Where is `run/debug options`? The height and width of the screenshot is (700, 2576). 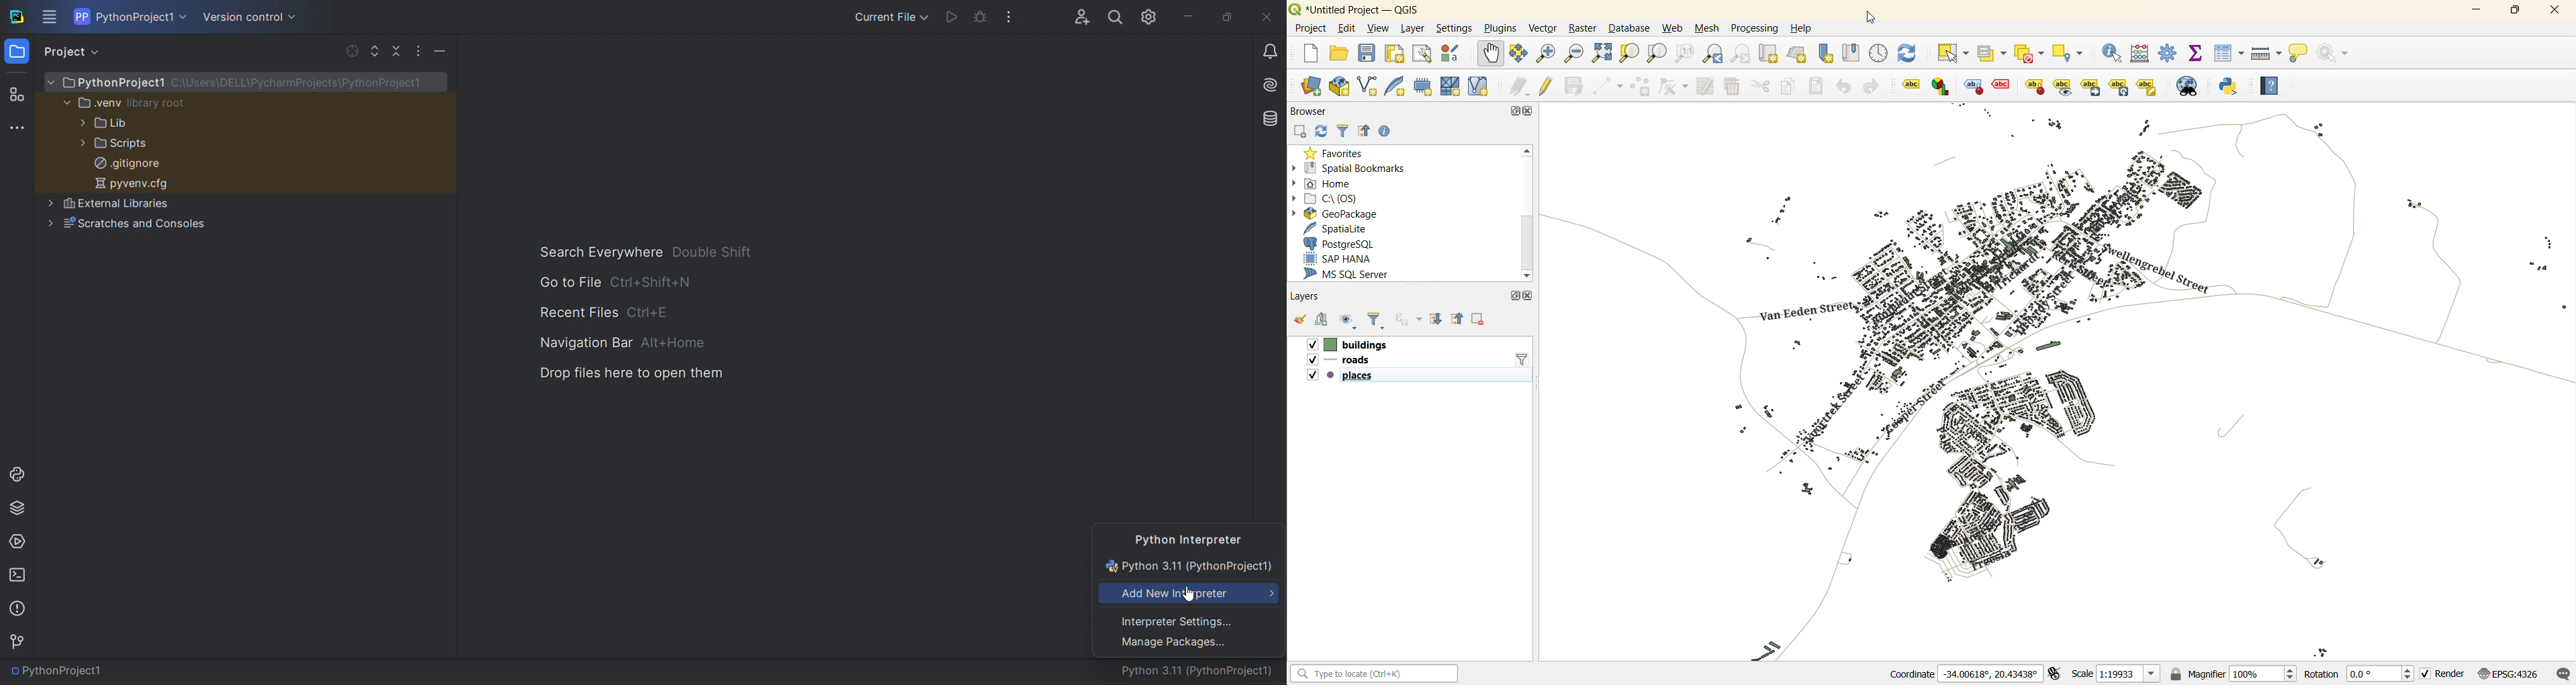
run/debug options is located at coordinates (889, 15).